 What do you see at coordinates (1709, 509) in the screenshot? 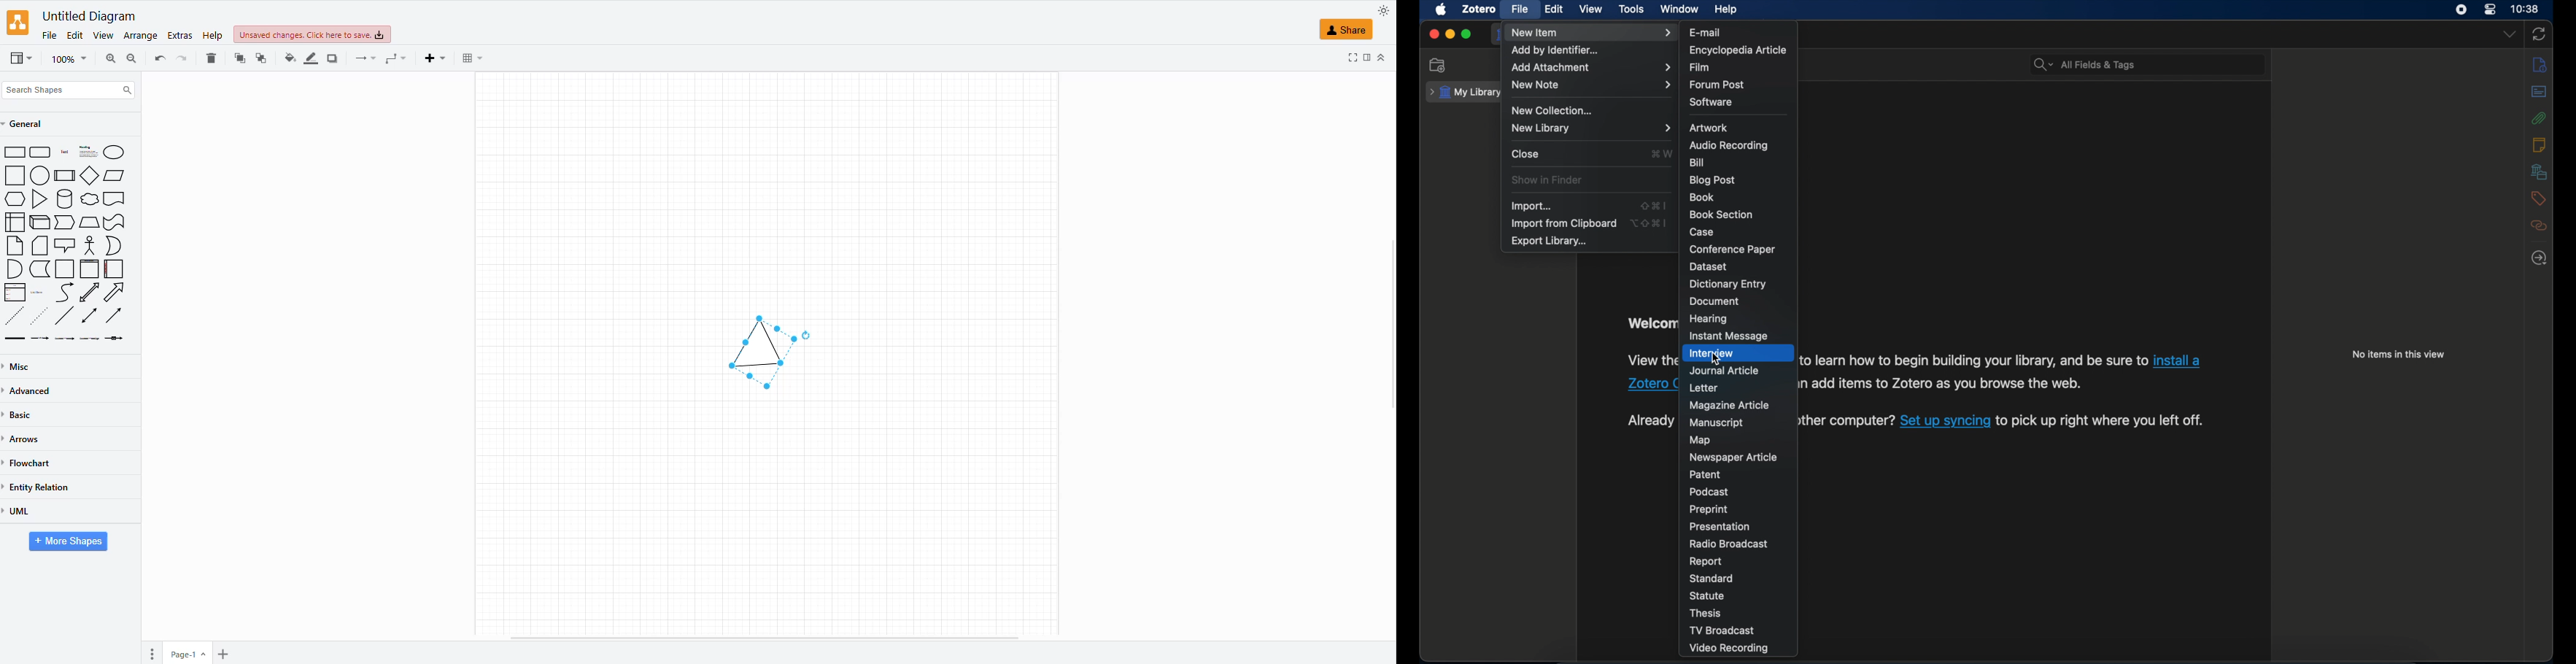
I see `preprint` at bounding box center [1709, 509].